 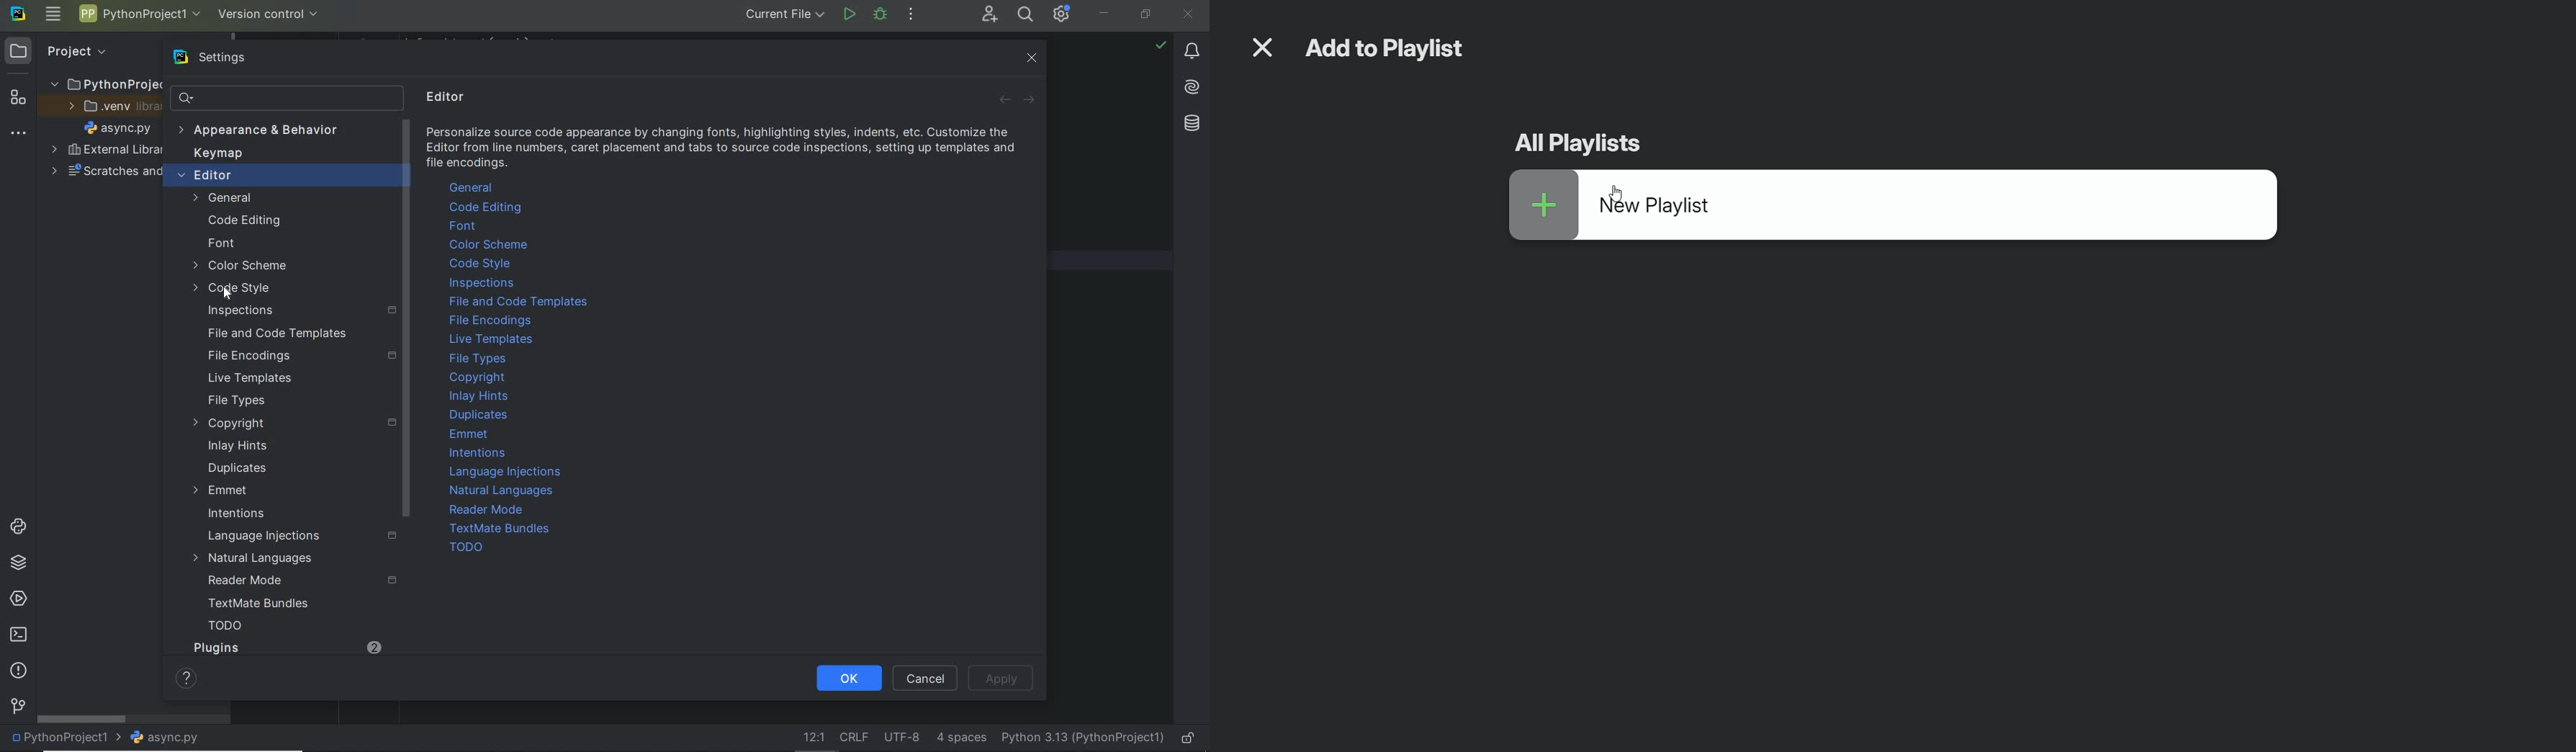 What do you see at coordinates (855, 738) in the screenshot?
I see `line separator` at bounding box center [855, 738].